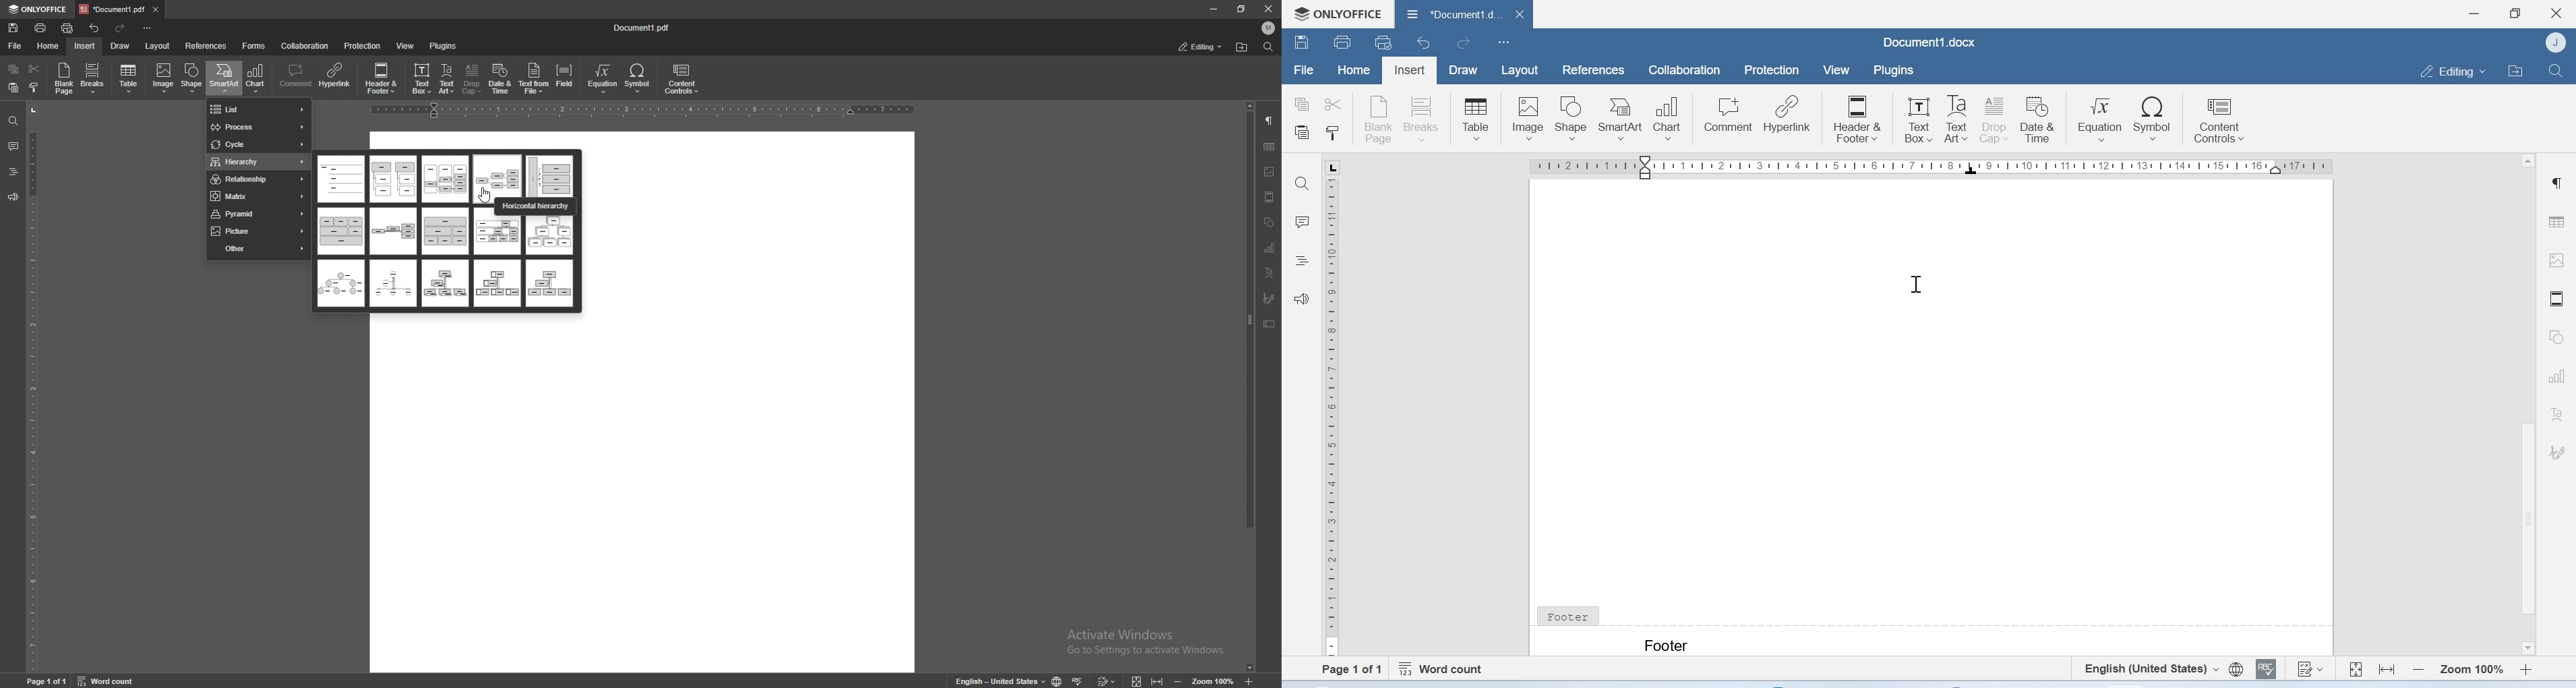 The image size is (2576, 700). I want to click on shapes, so click(1270, 222).